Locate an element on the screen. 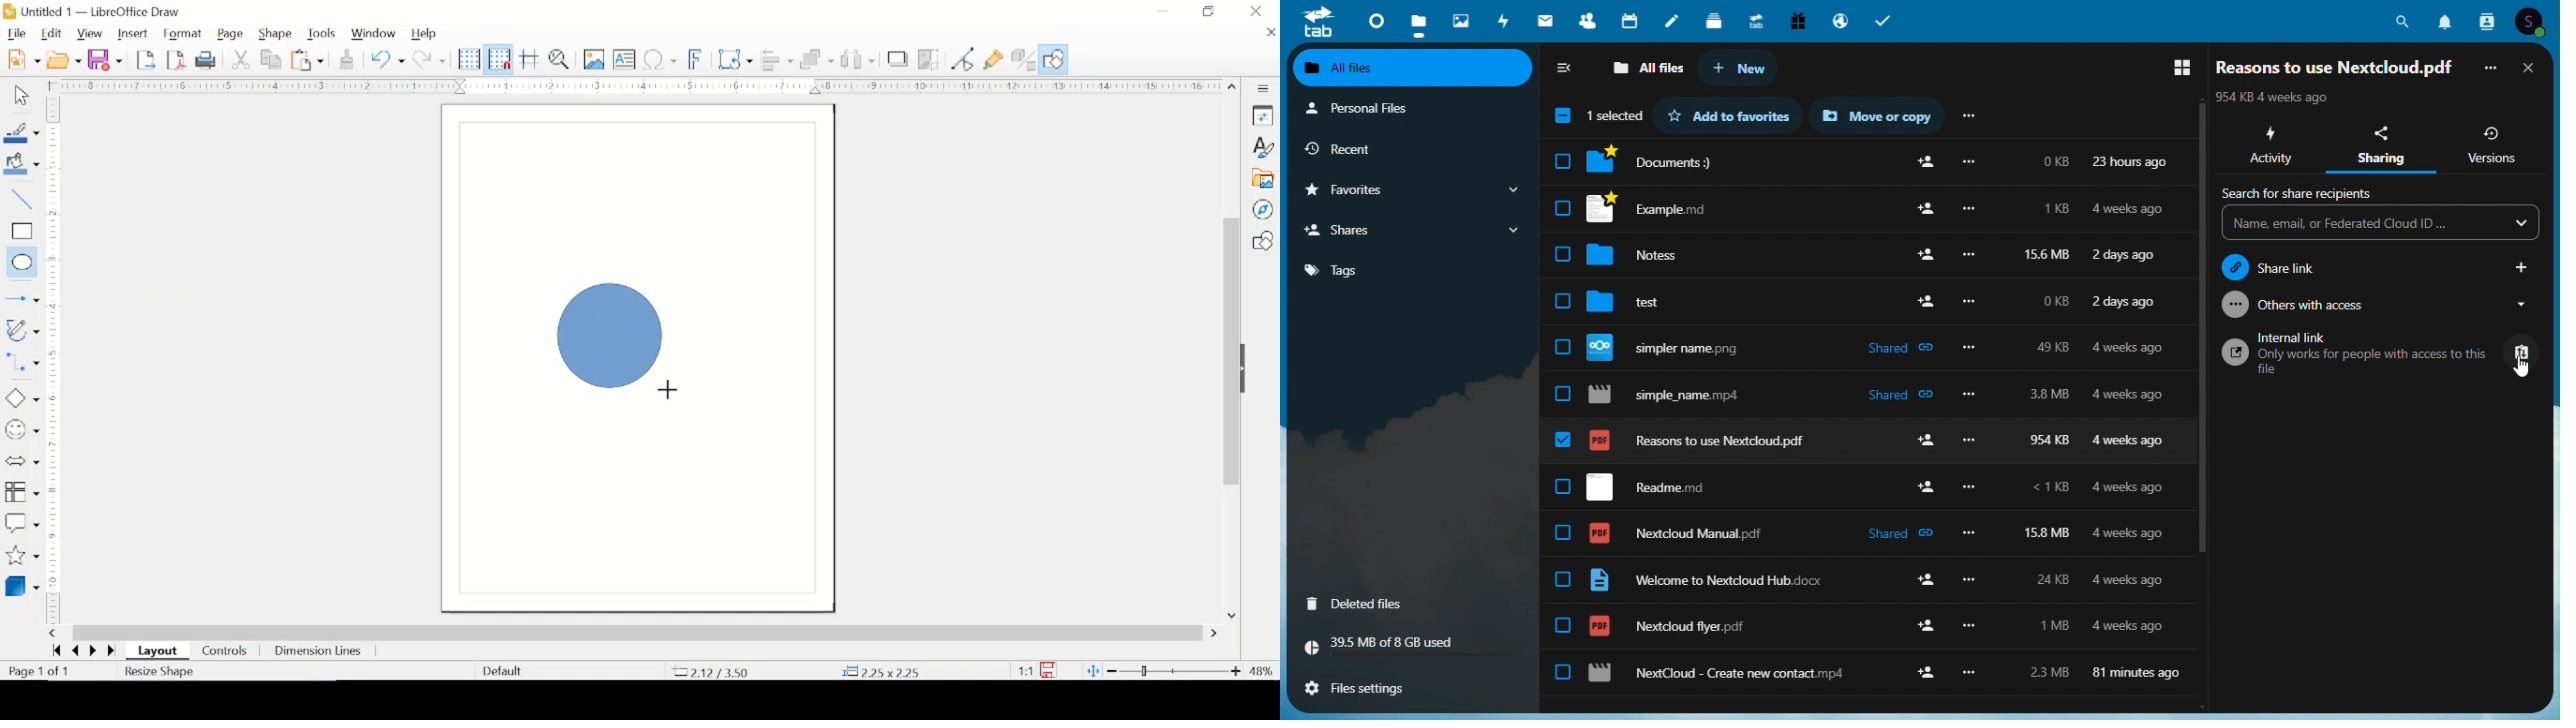 Image resolution: width=2576 pixels, height=728 pixels. margin is located at coordinates (642, 85).